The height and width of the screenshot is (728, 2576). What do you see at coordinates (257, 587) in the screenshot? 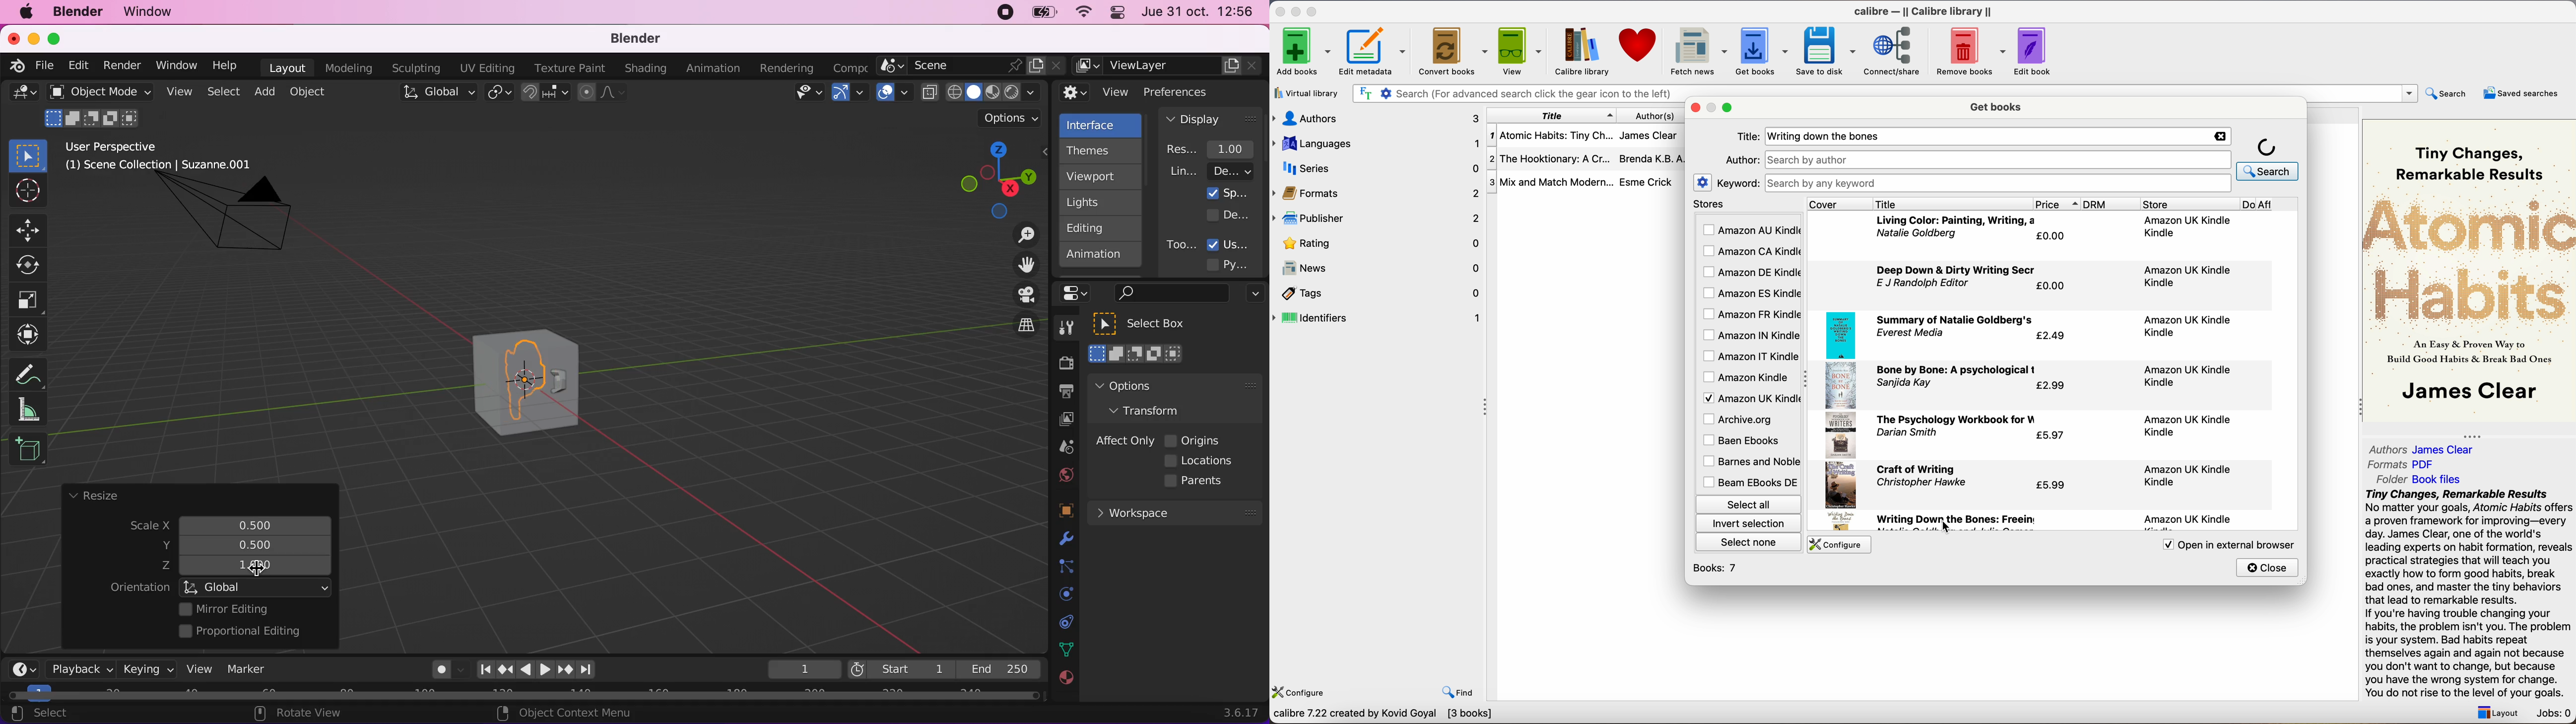
I see `global` at bounding box center [257, 587].